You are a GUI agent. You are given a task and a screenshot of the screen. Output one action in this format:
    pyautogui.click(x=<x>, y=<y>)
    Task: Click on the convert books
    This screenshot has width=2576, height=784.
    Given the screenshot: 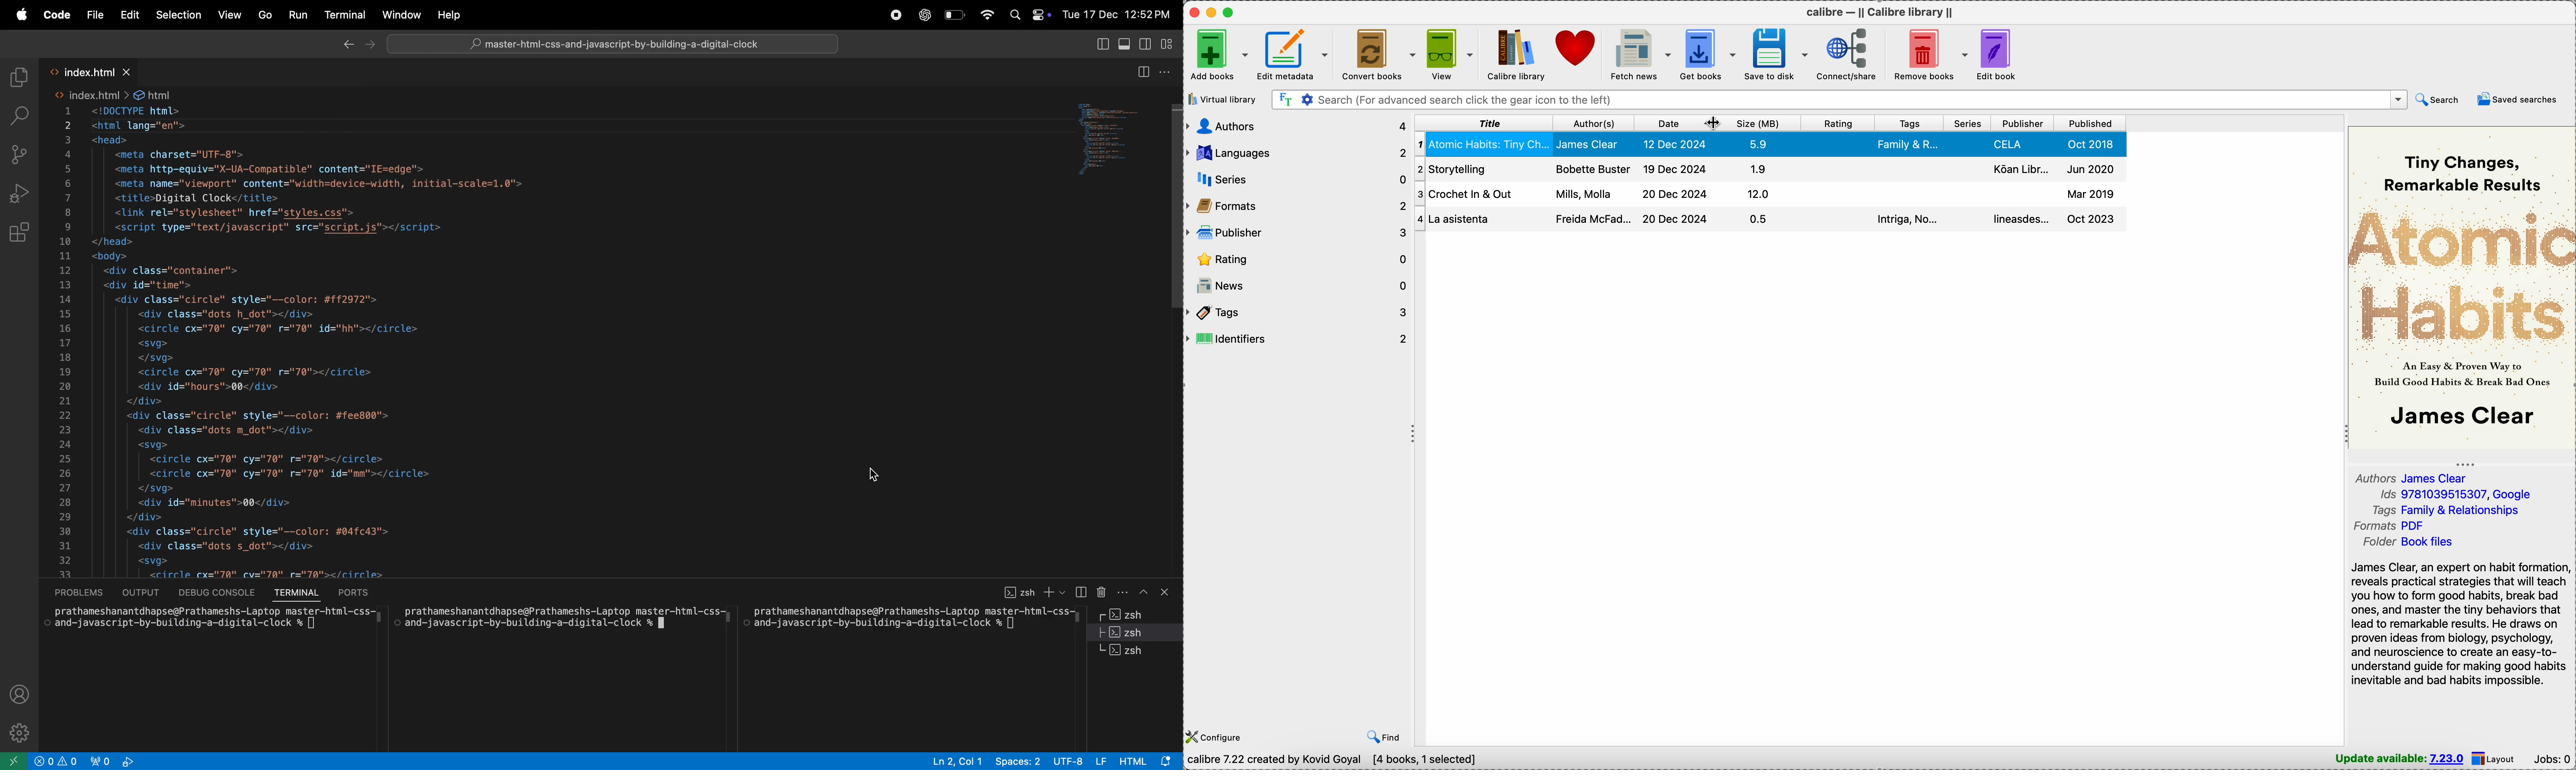 What is the action you would take?
    pyautogui.click(x=1379, y=54)
    